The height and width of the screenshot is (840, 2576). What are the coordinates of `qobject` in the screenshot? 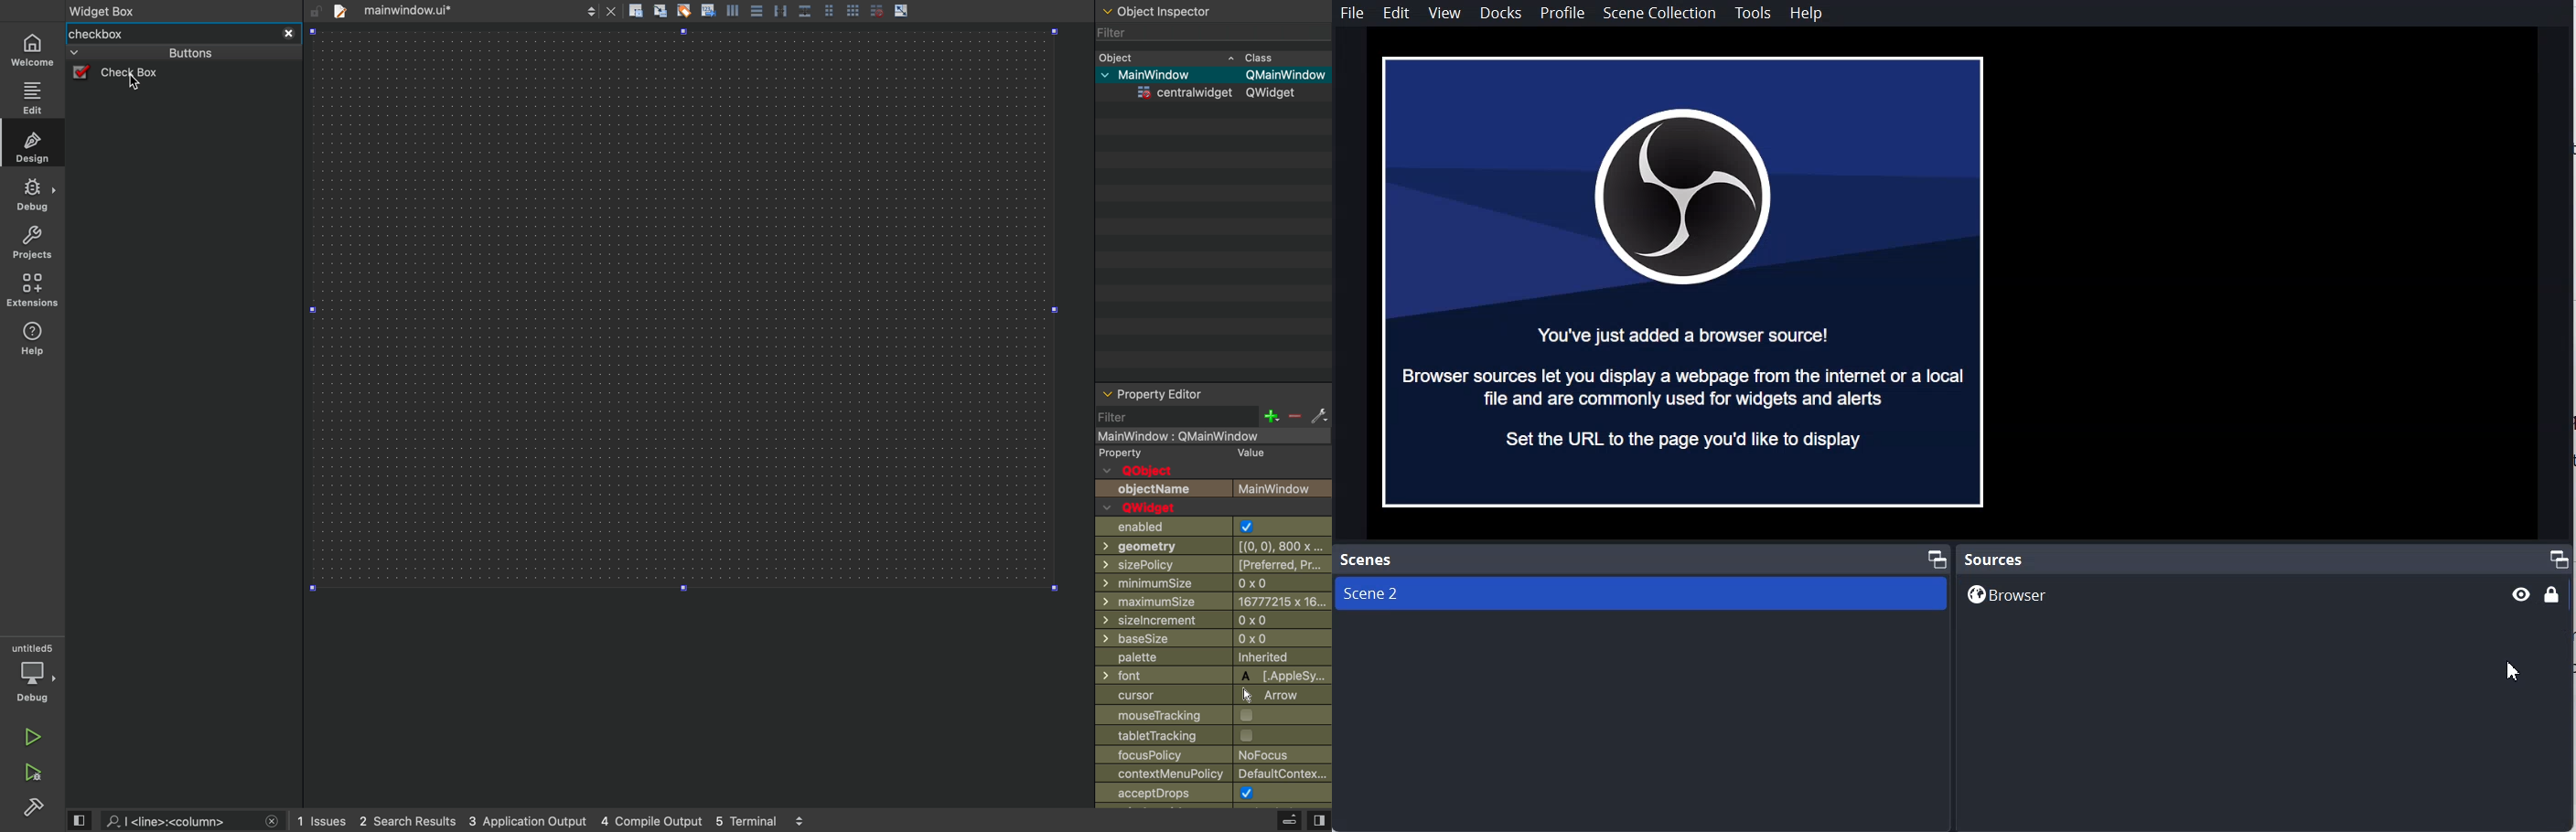 It's located at (1153, 471).